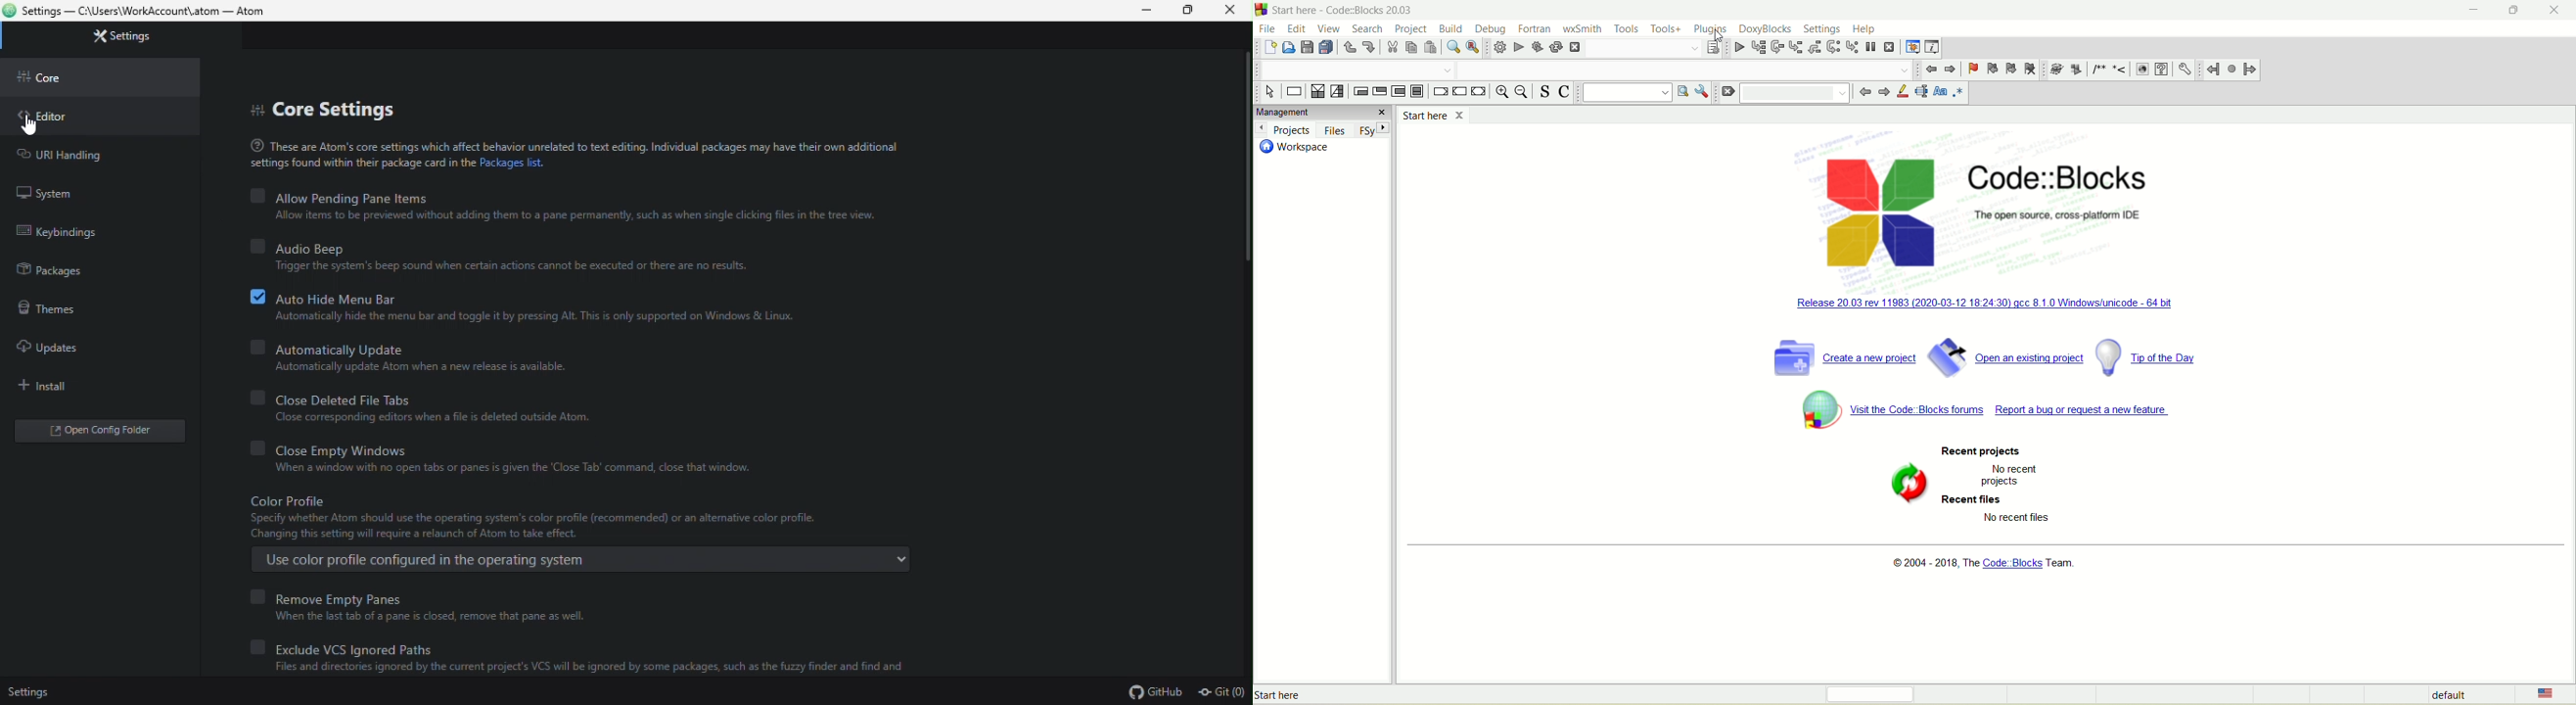 The width and height of the screenshot is (2576, 728). What do you see at coordinates (2214, 69) in the screenshot?
I see `jump back` at bounding box center [2214, 69].